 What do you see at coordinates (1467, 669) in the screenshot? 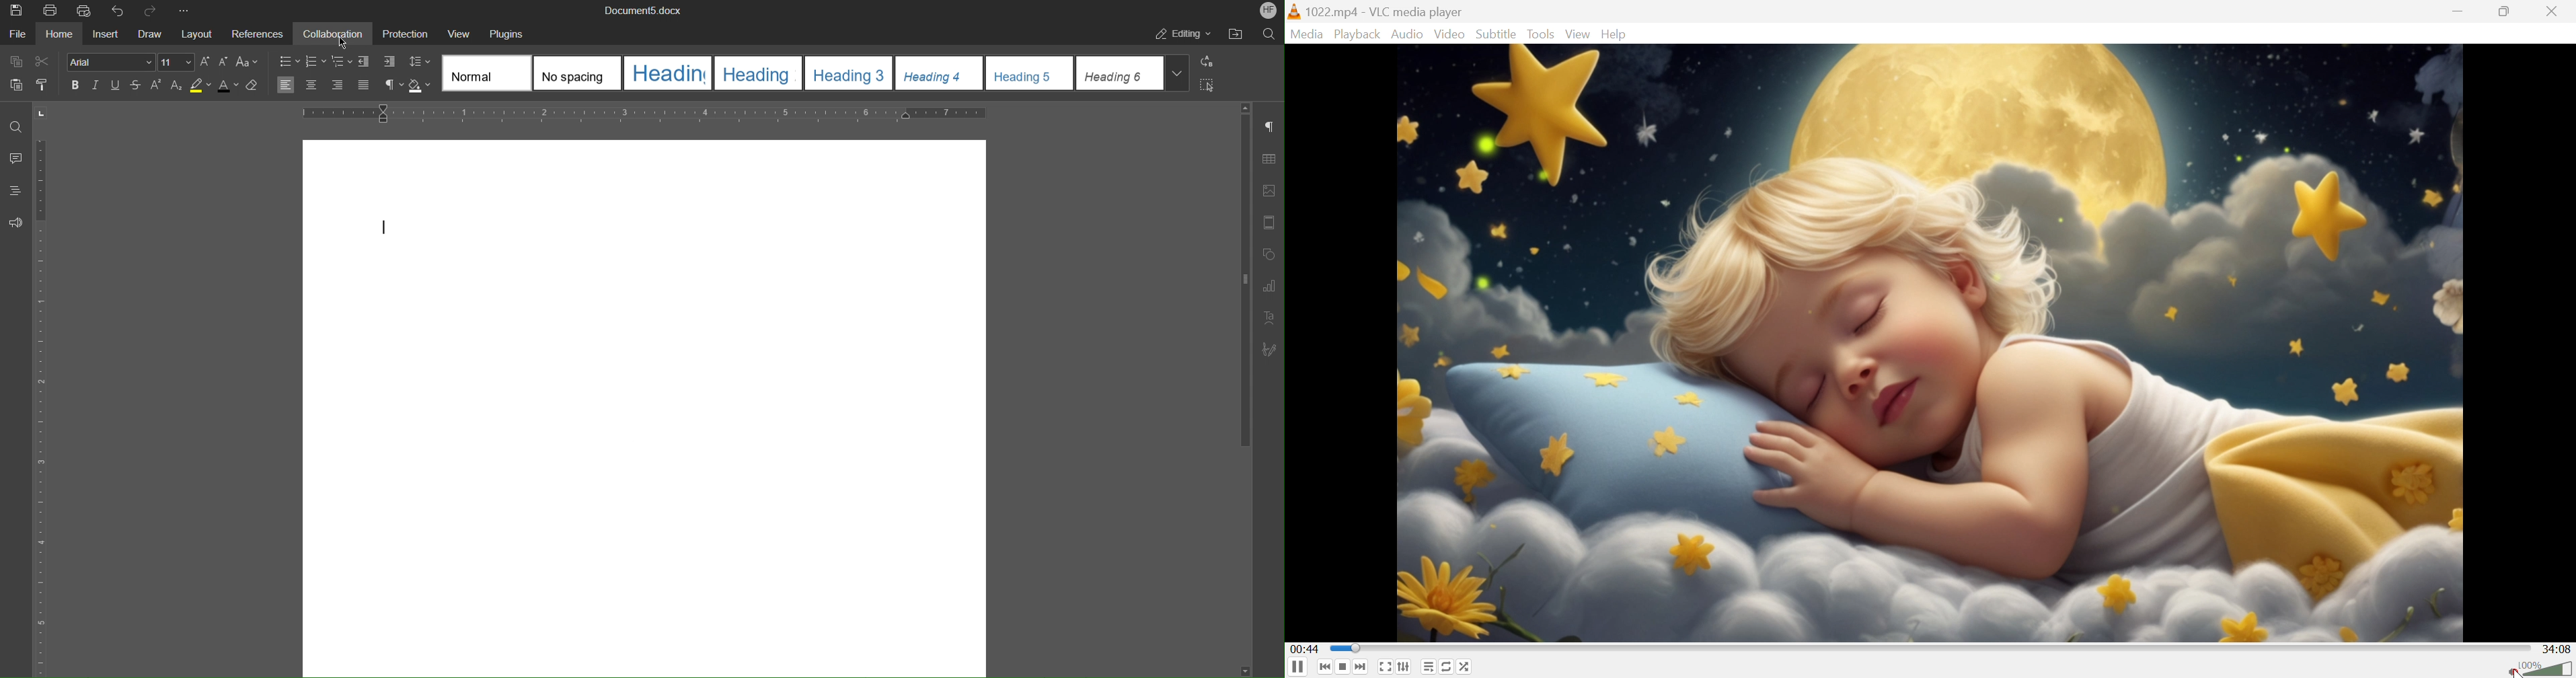
I see `Random` at bounding box center [1467, 669].